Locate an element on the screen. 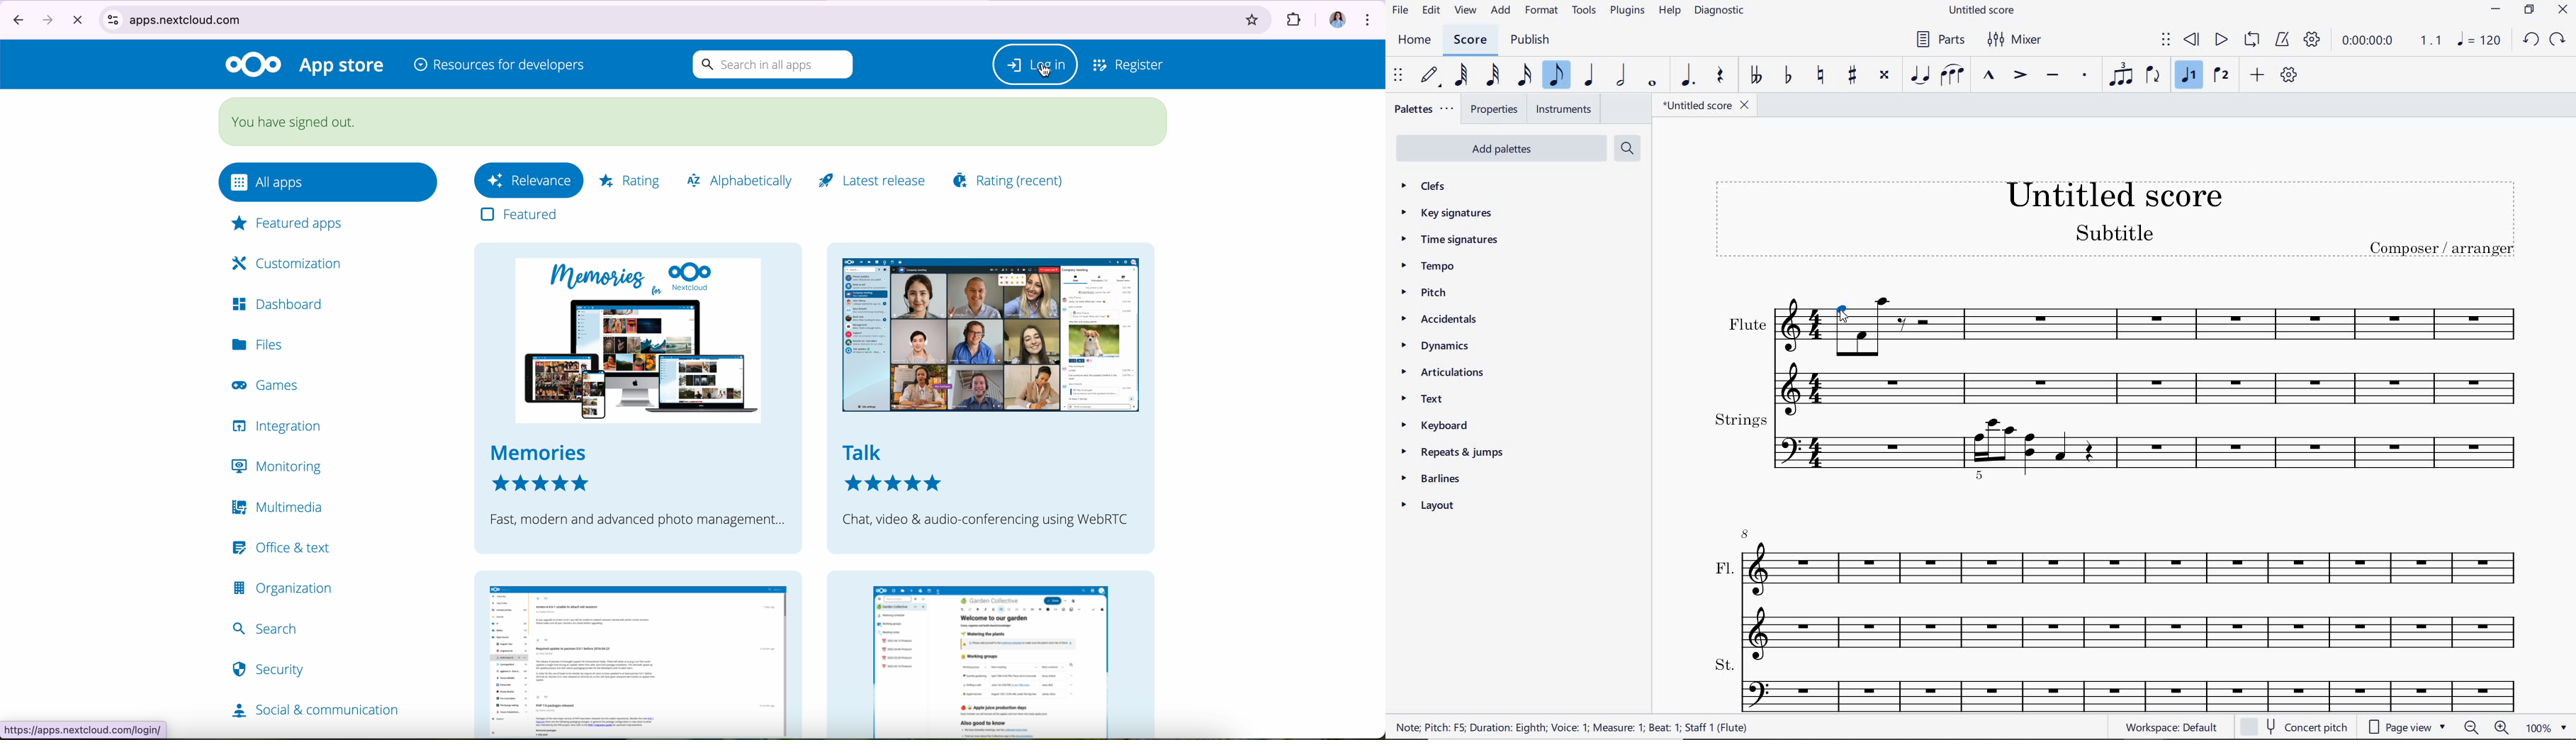  Log in button is located at coordinates (1022, 62).